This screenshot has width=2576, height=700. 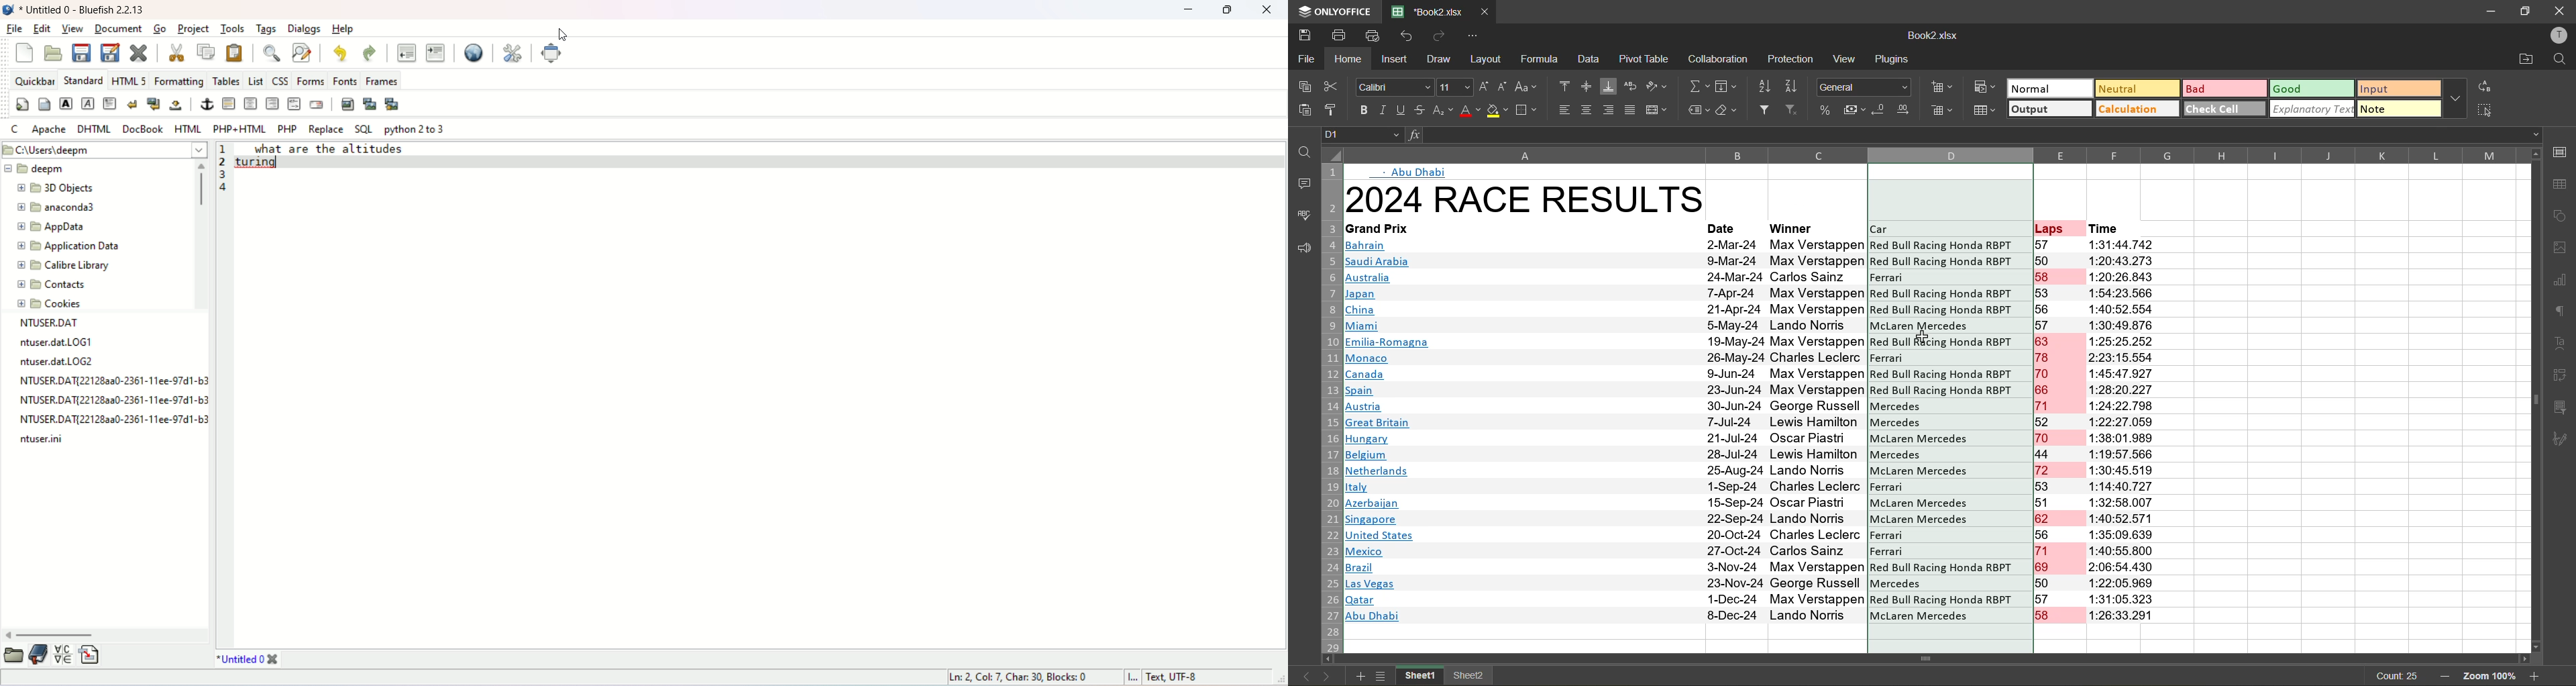 What do you see at coordinates (1792, 87) in the screenshot?
I see `sort descending` at bounding box center [1792, 87].